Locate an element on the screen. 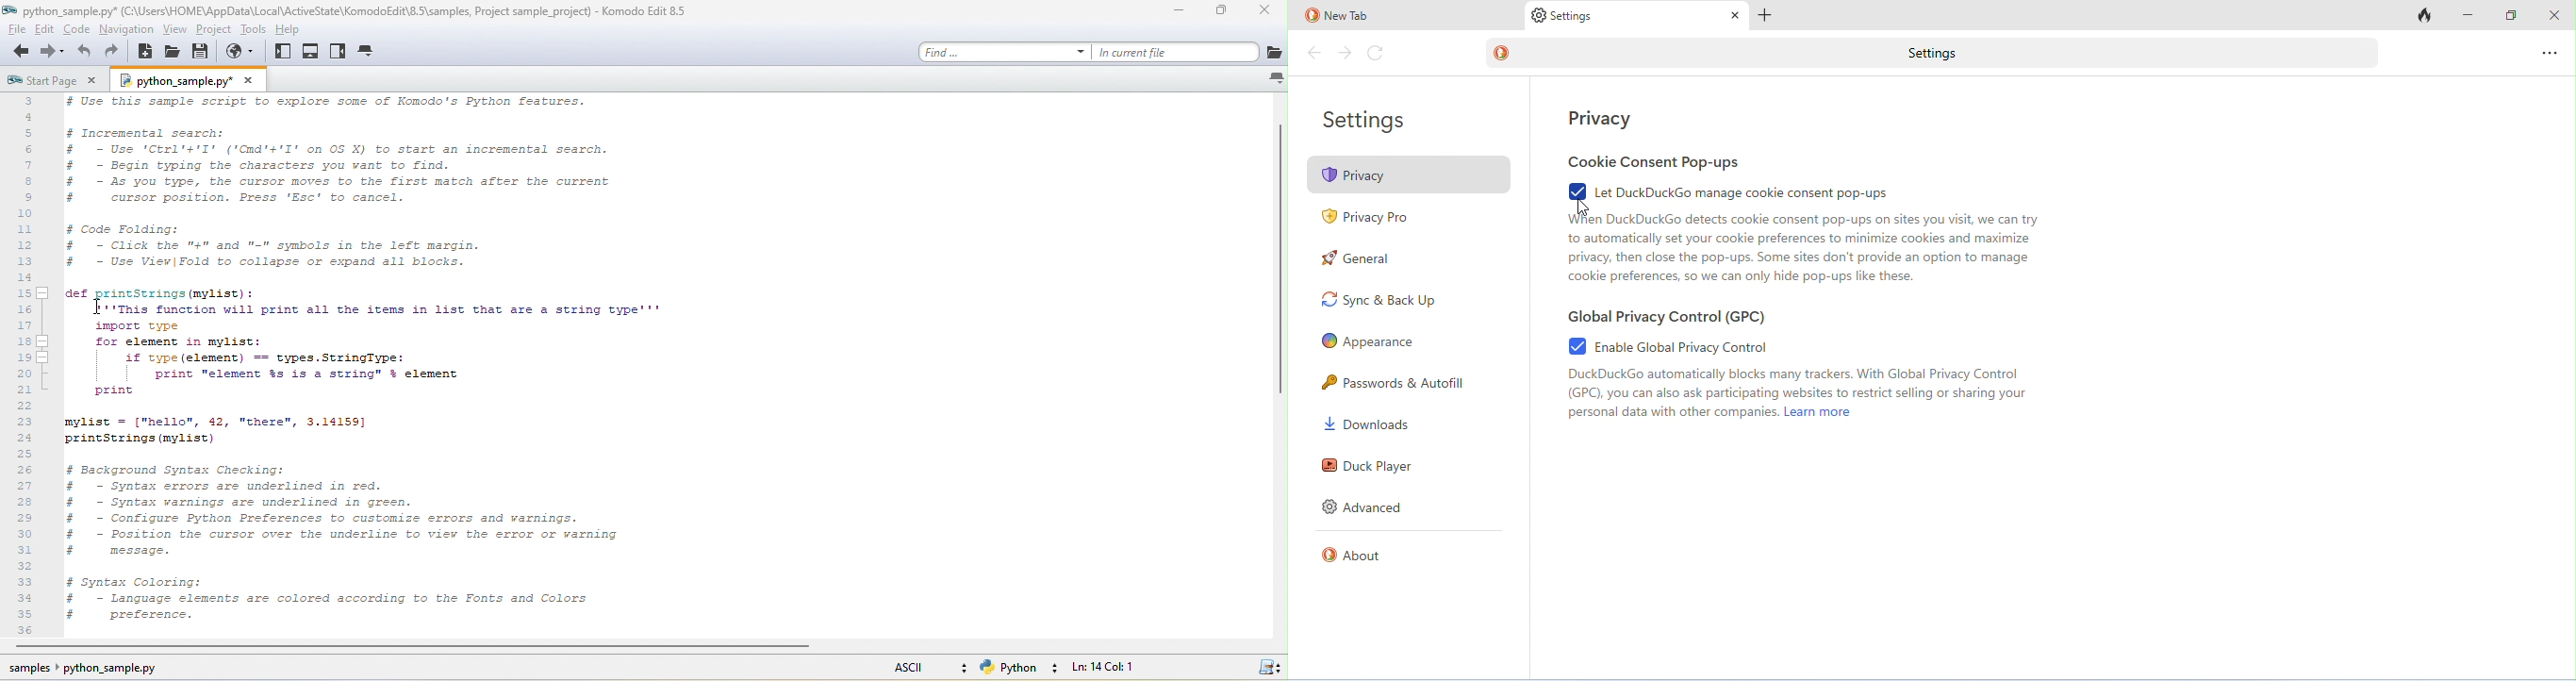  code is located at coordinates (78, 32).